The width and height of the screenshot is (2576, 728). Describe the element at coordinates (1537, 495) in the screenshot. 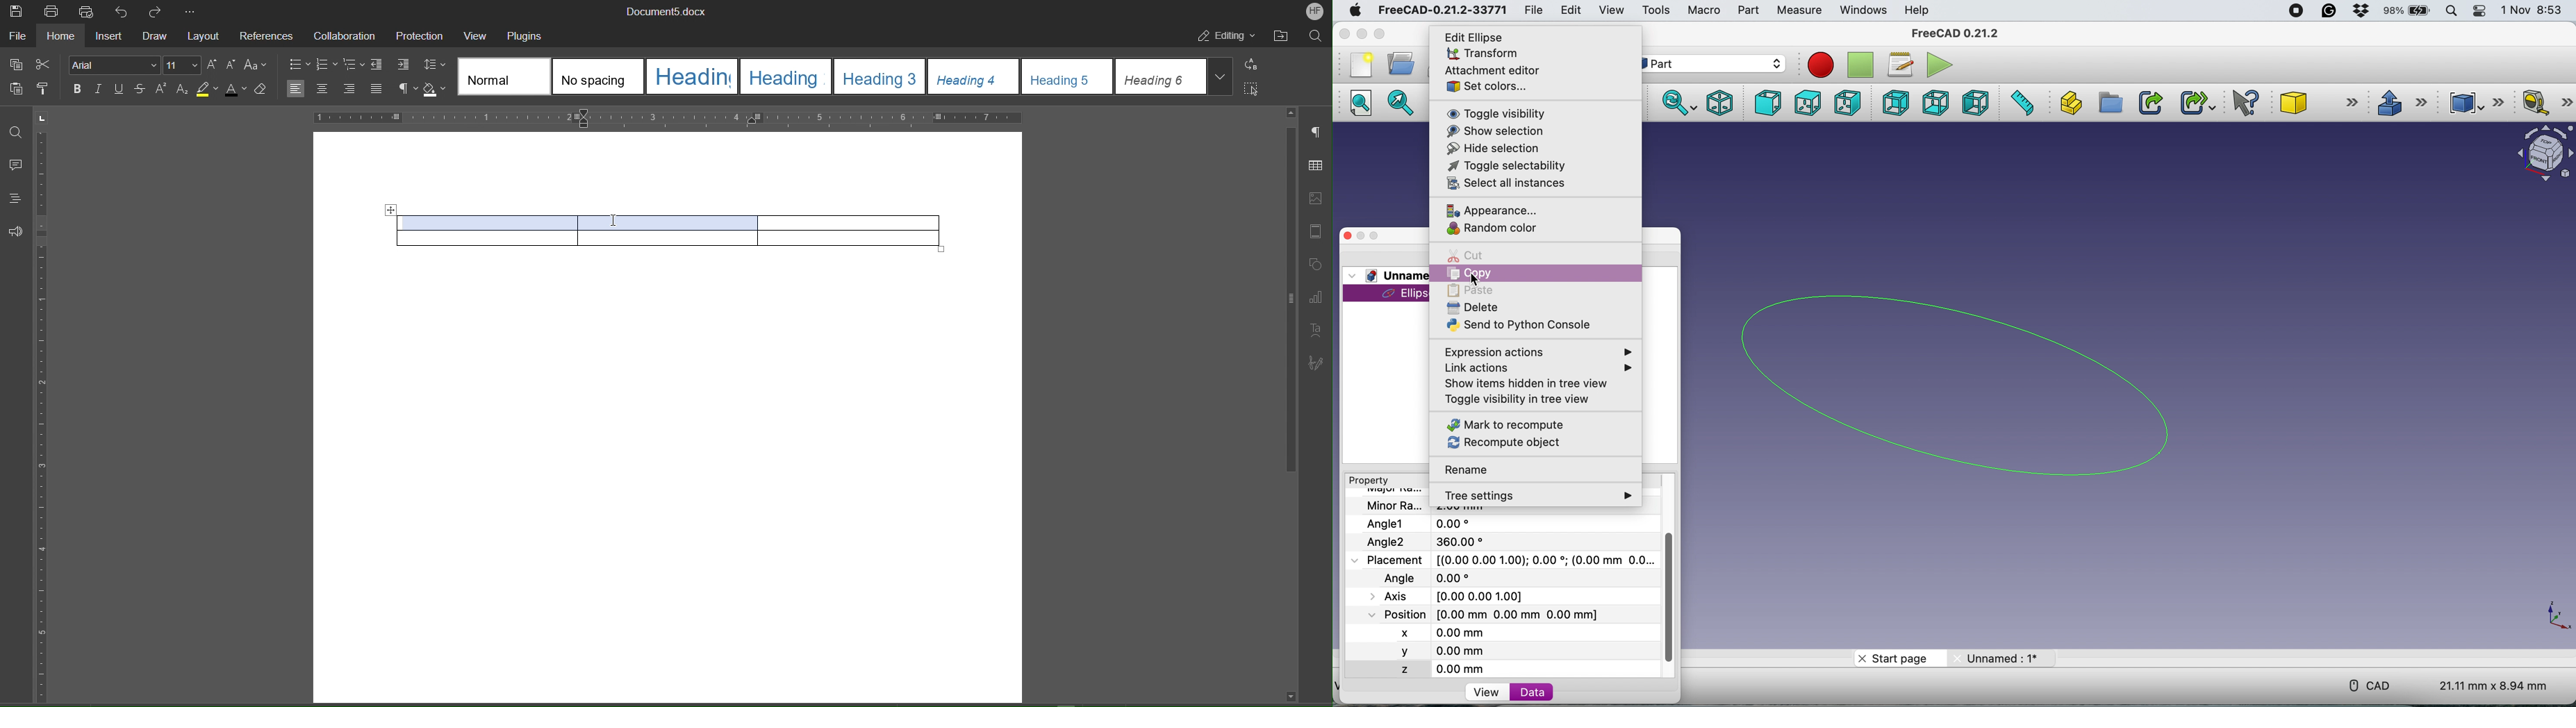

I see `tree settings` at that location.